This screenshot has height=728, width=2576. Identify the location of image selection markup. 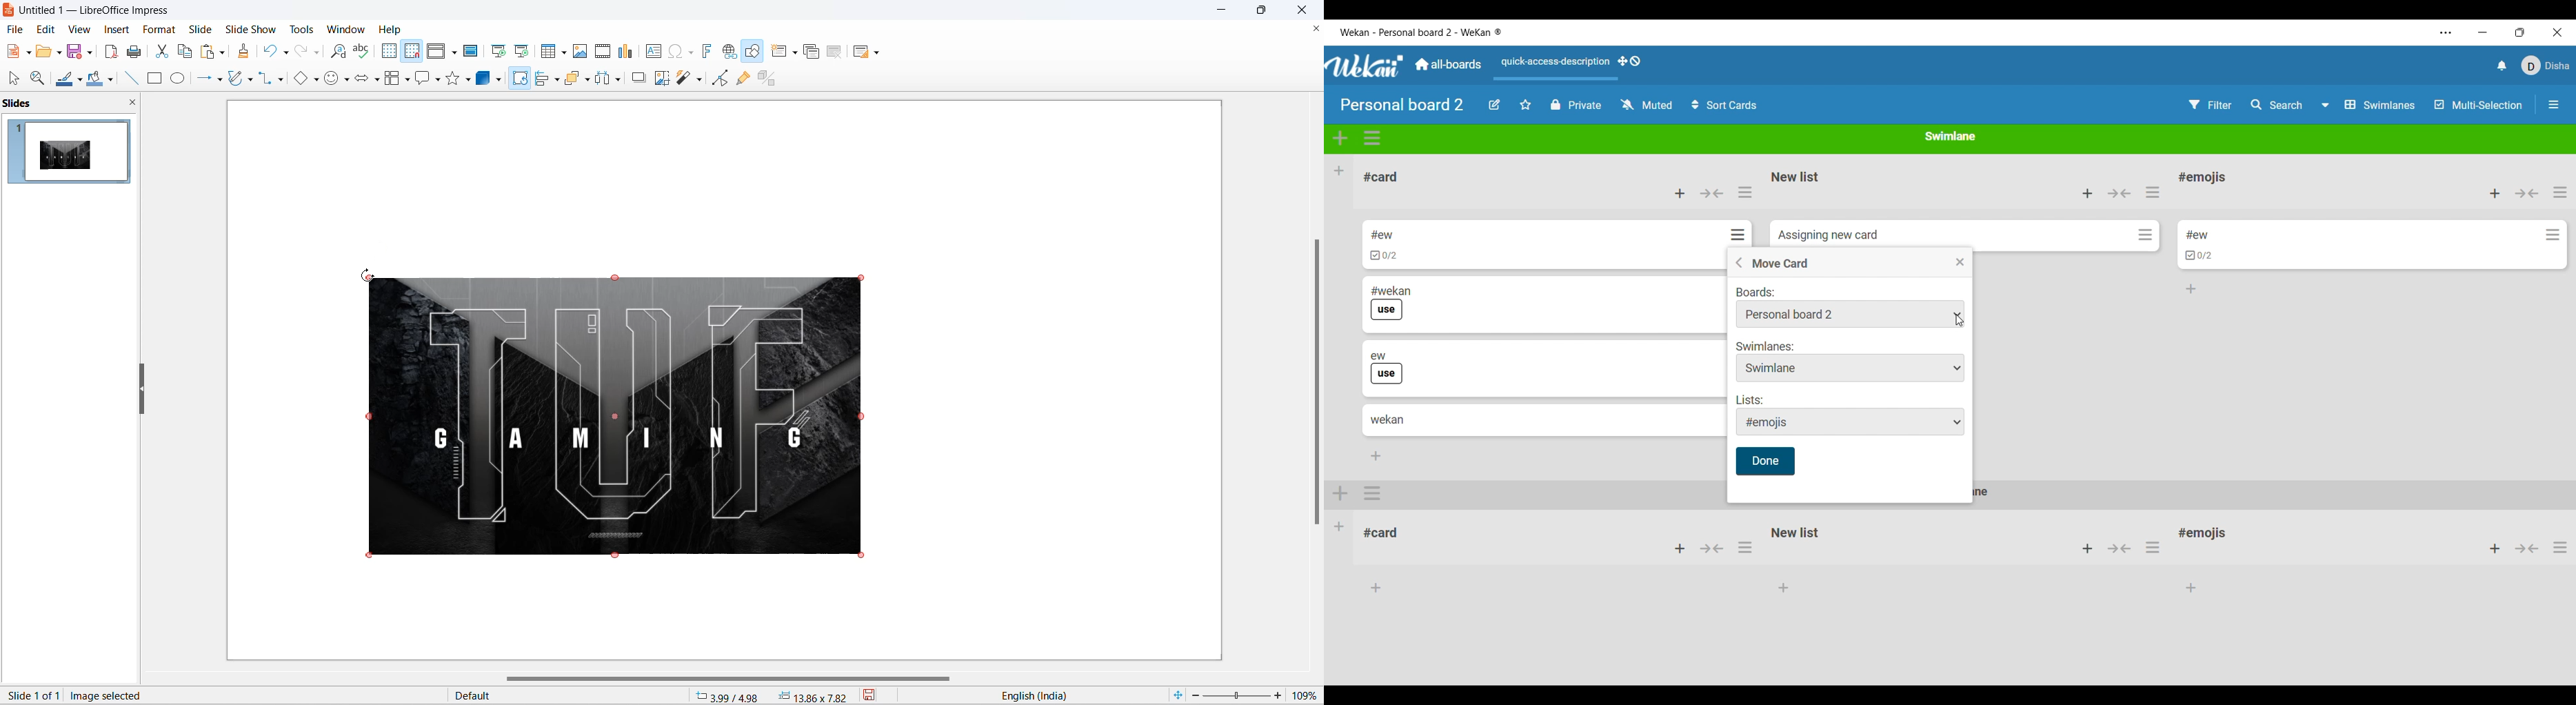
(859, 417).